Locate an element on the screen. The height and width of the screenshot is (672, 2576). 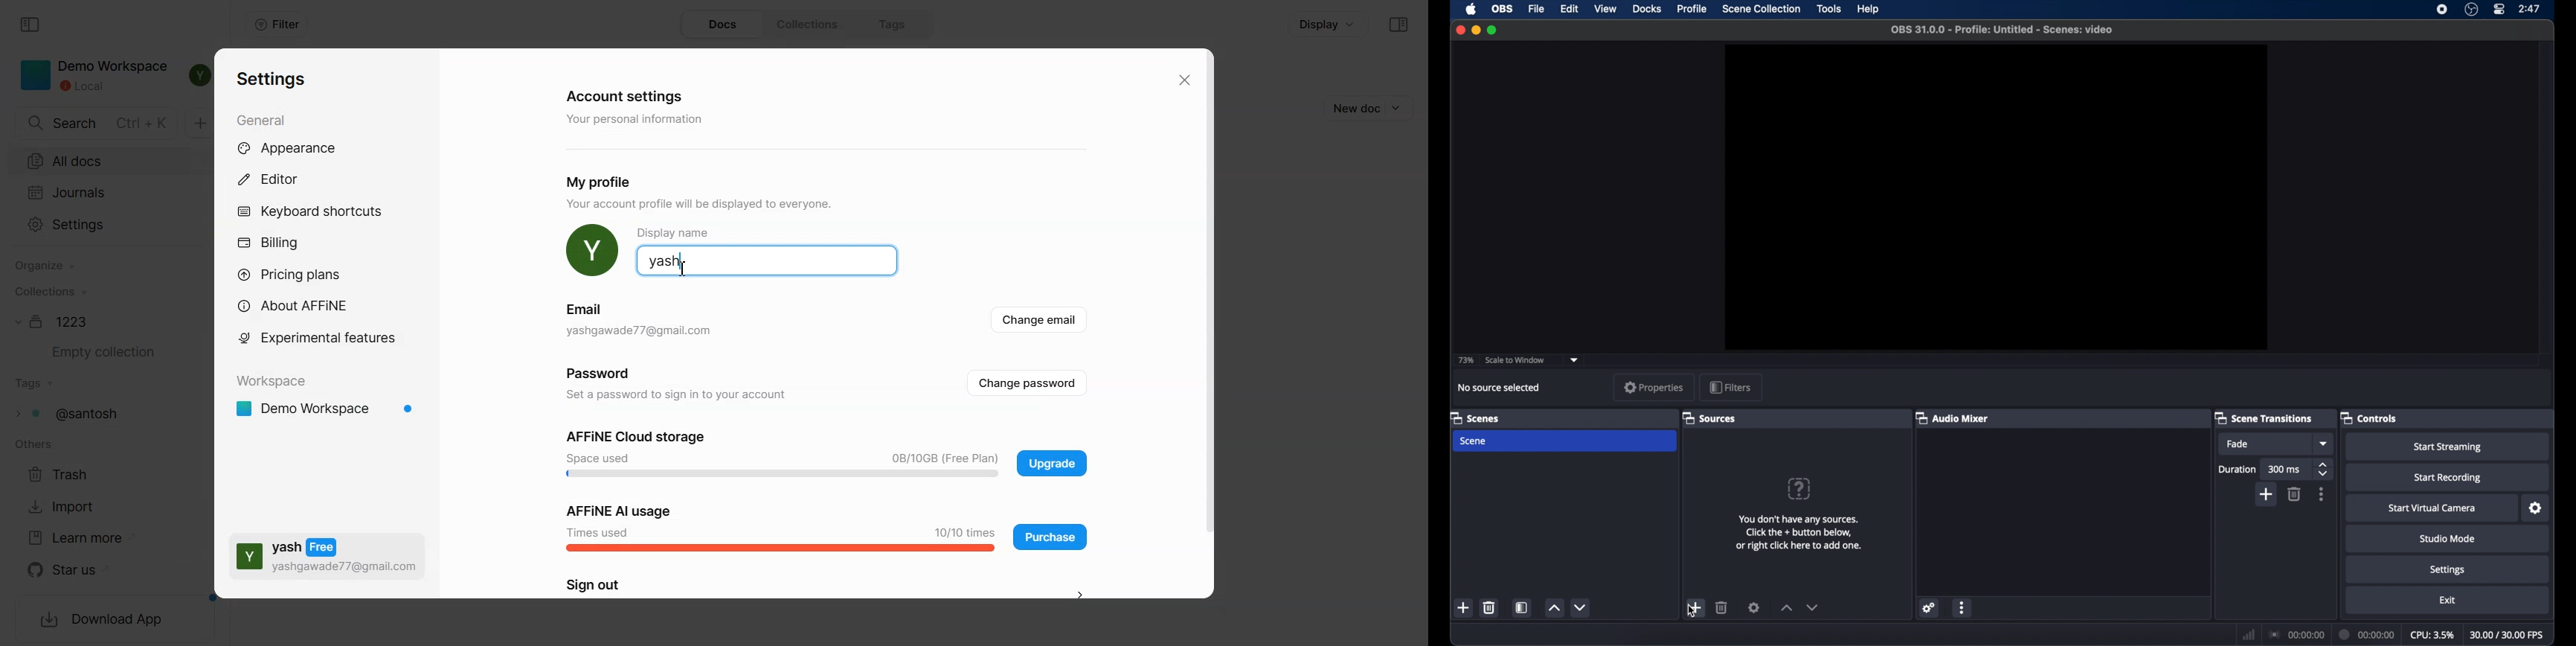
300 ms is located at coordinates (2285, 470).